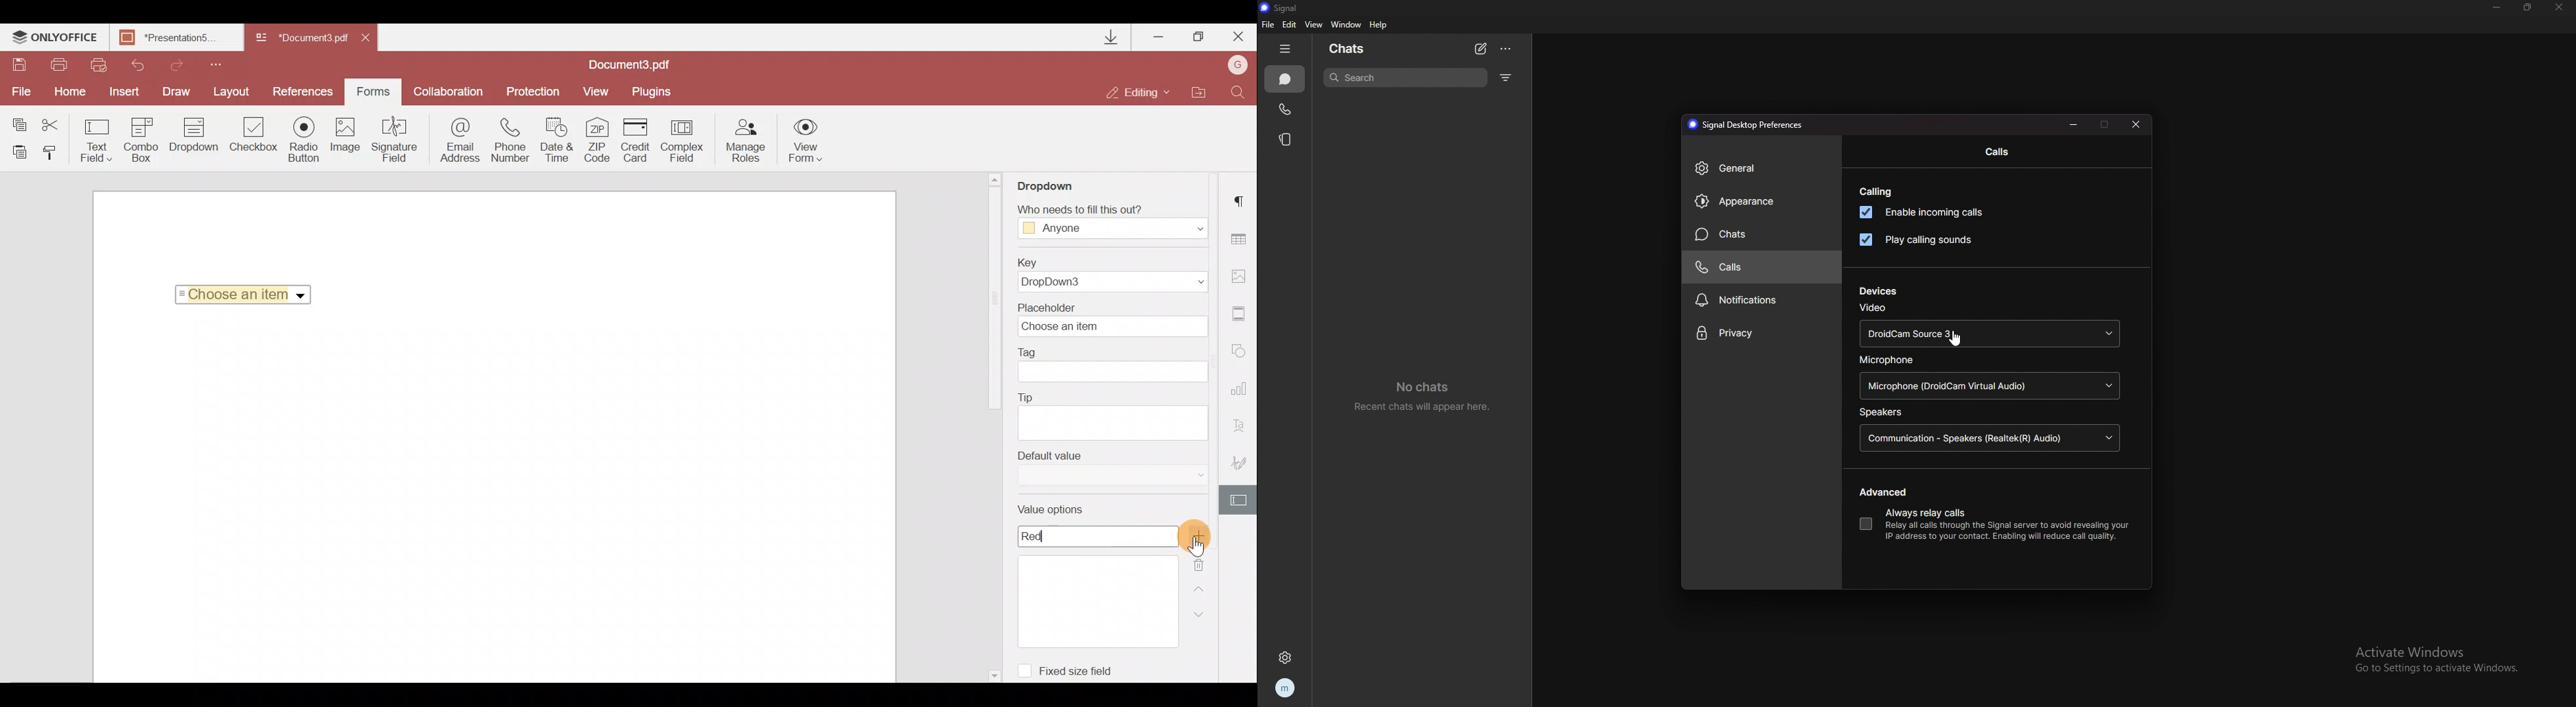 The image size is (2576, 728). I want to click on close, so click(2557, 8).